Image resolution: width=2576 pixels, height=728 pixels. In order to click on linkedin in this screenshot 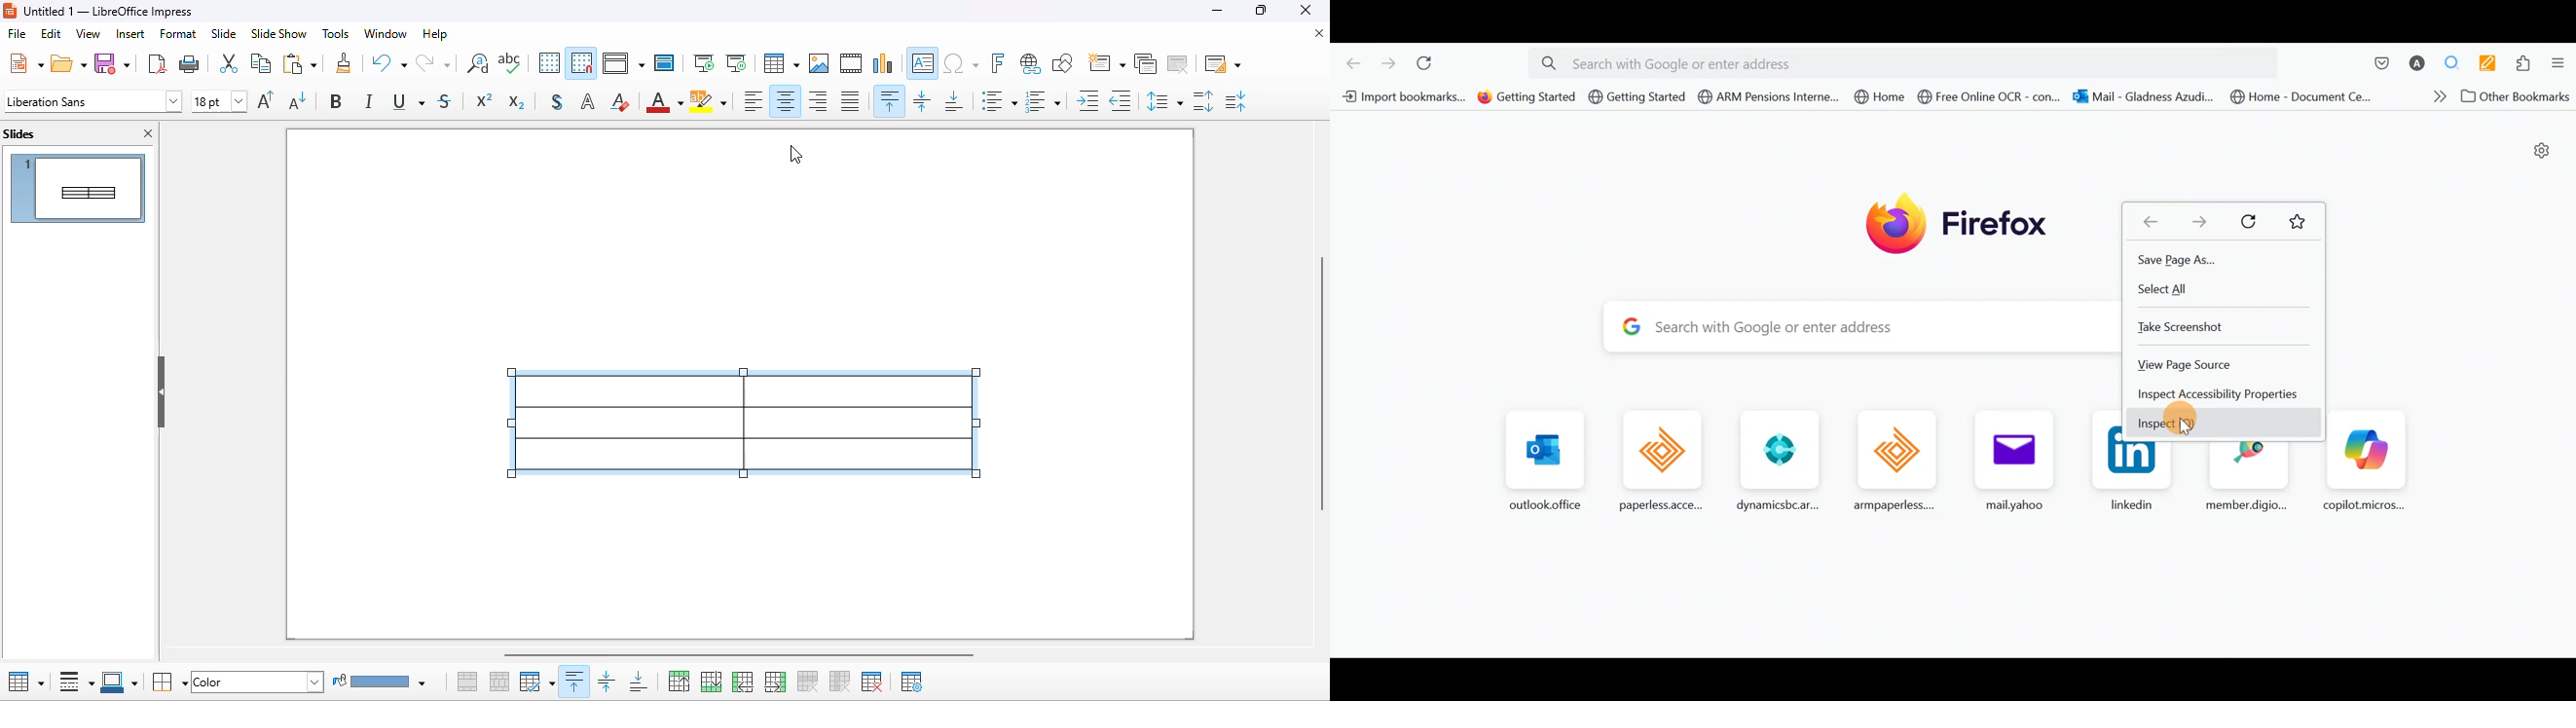, I will do `click(2135, 480)`.